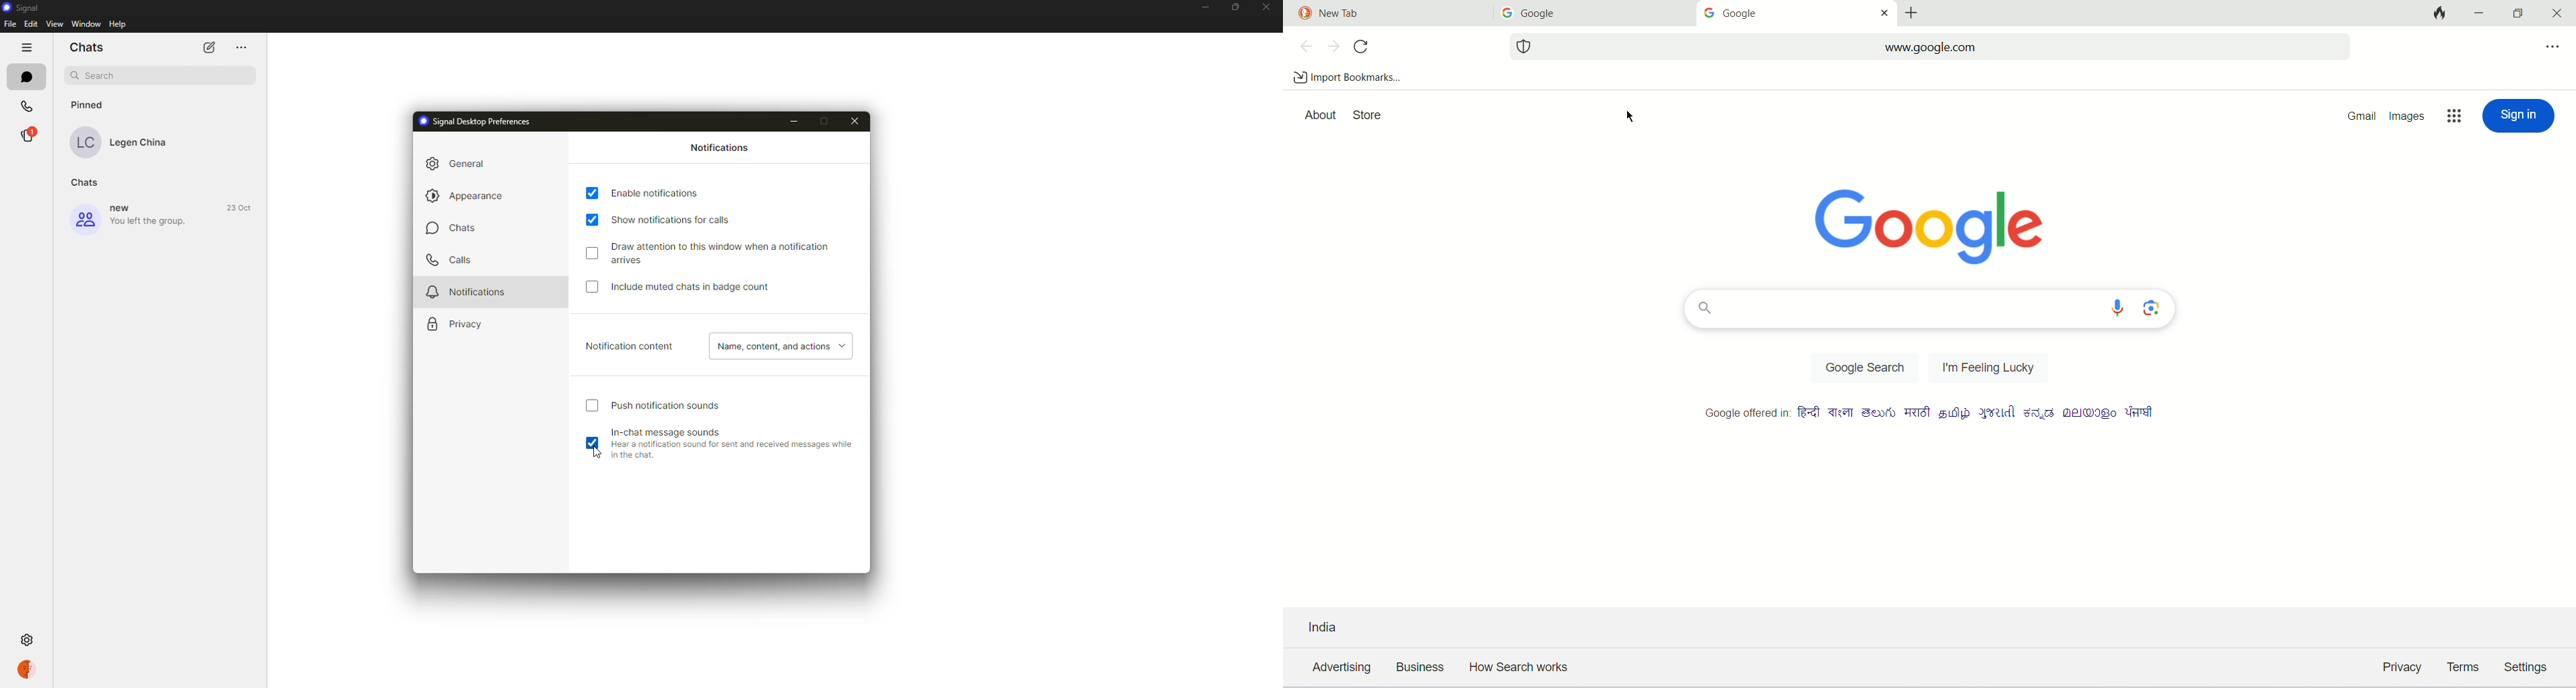  What do you see at coordinates (630, 347) in the screenshot?
I see `notification content` at bounding box center [630, 347].